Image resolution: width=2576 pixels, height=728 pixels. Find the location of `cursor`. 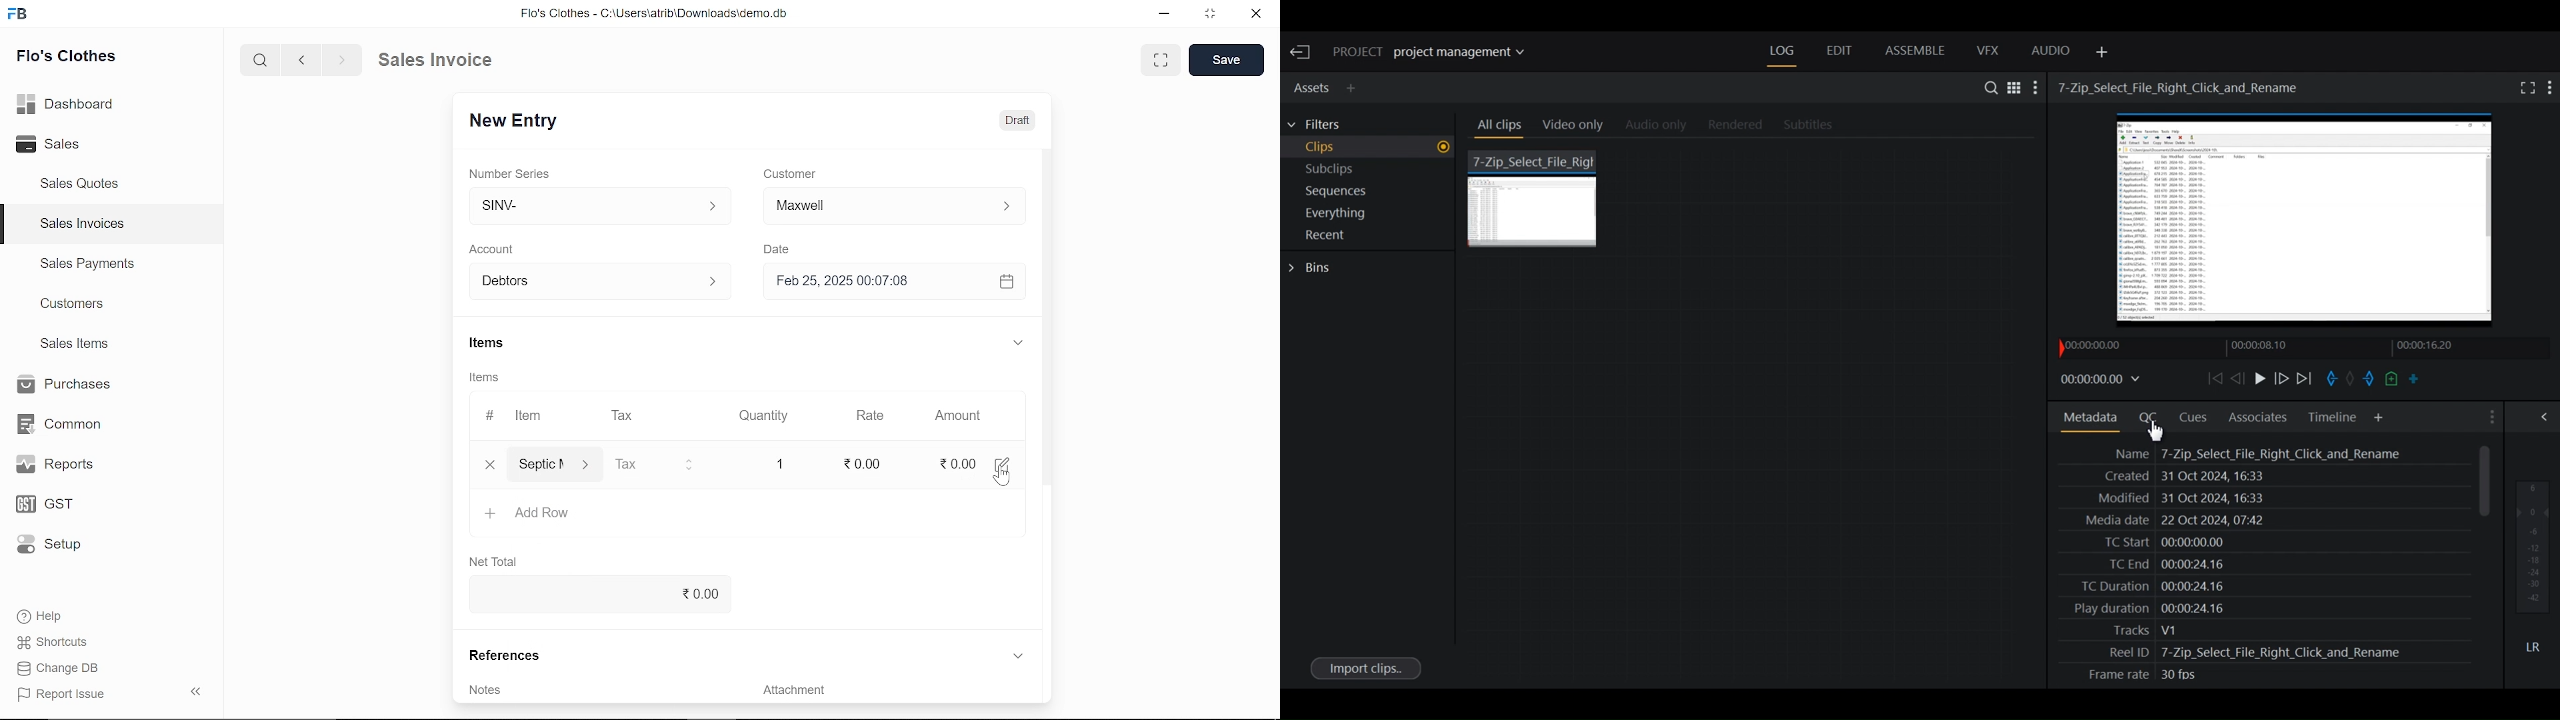

cursor is located at coordinates (1002, 478).